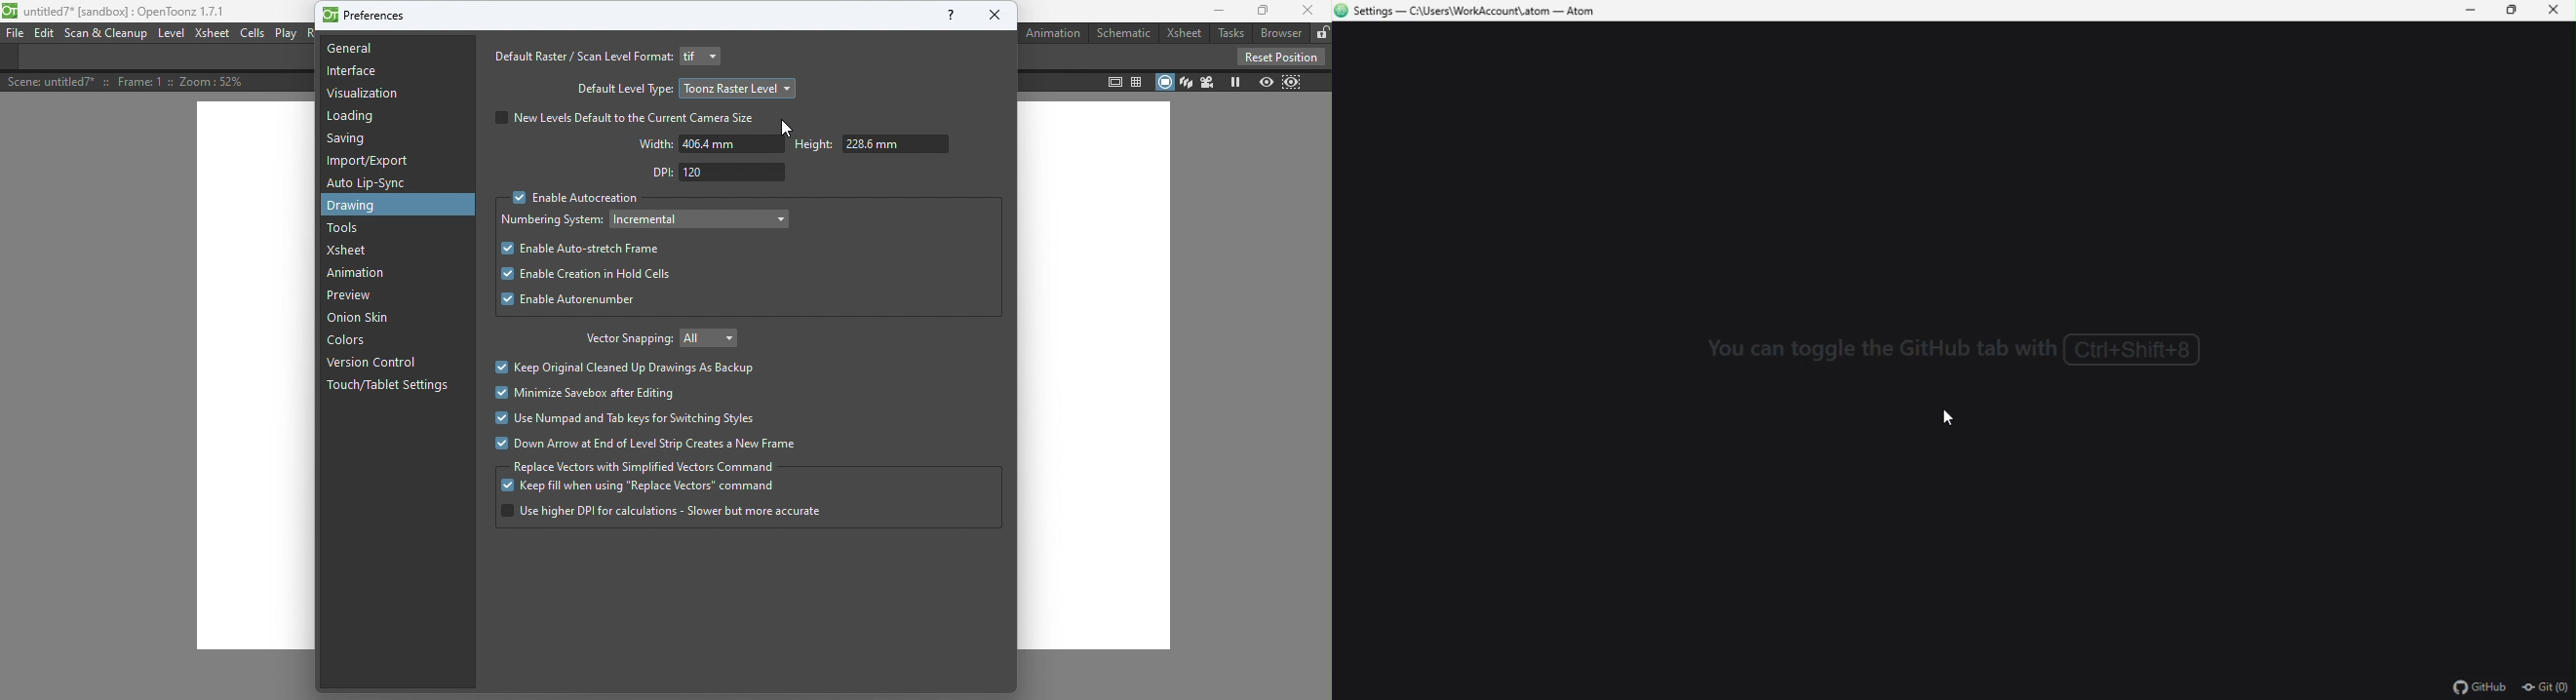  What do you see at coordinates (658, 444) in the screenshot?
I see `Down arrow at end of level strip created a new frame` at bounding box center [658, 444].